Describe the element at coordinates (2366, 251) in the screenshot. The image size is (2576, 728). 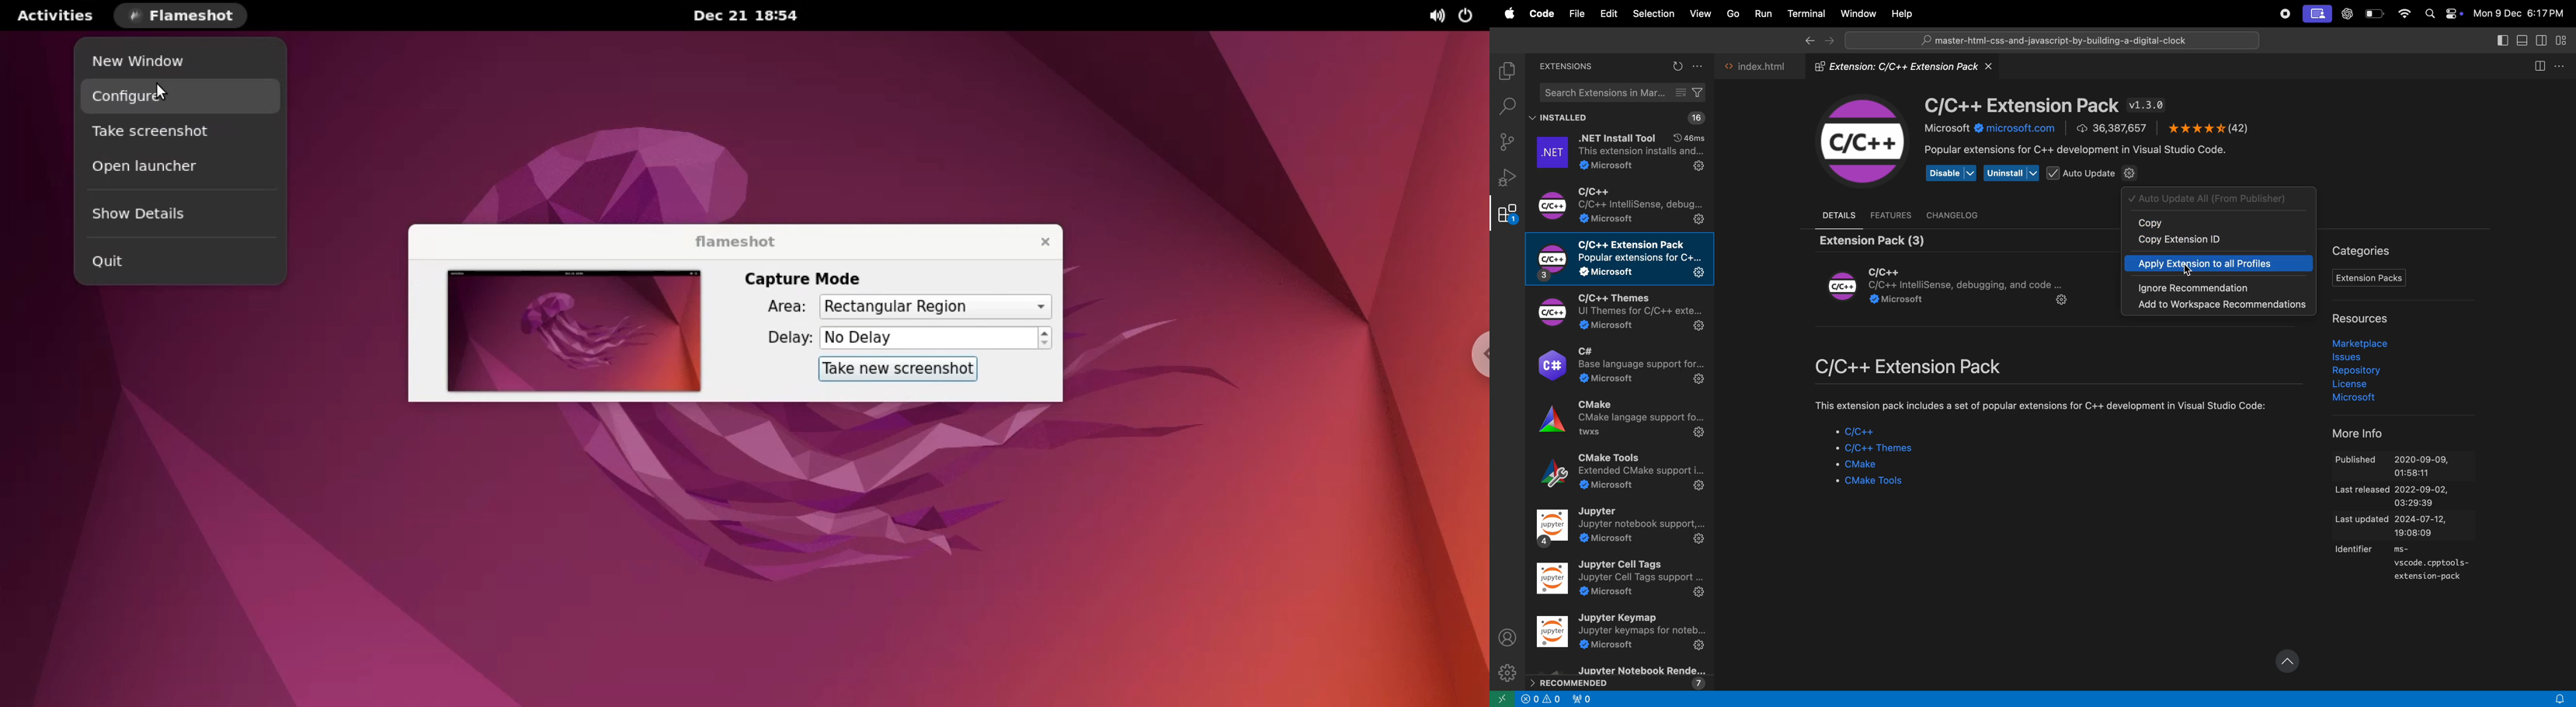
I see `Categories` at that location.